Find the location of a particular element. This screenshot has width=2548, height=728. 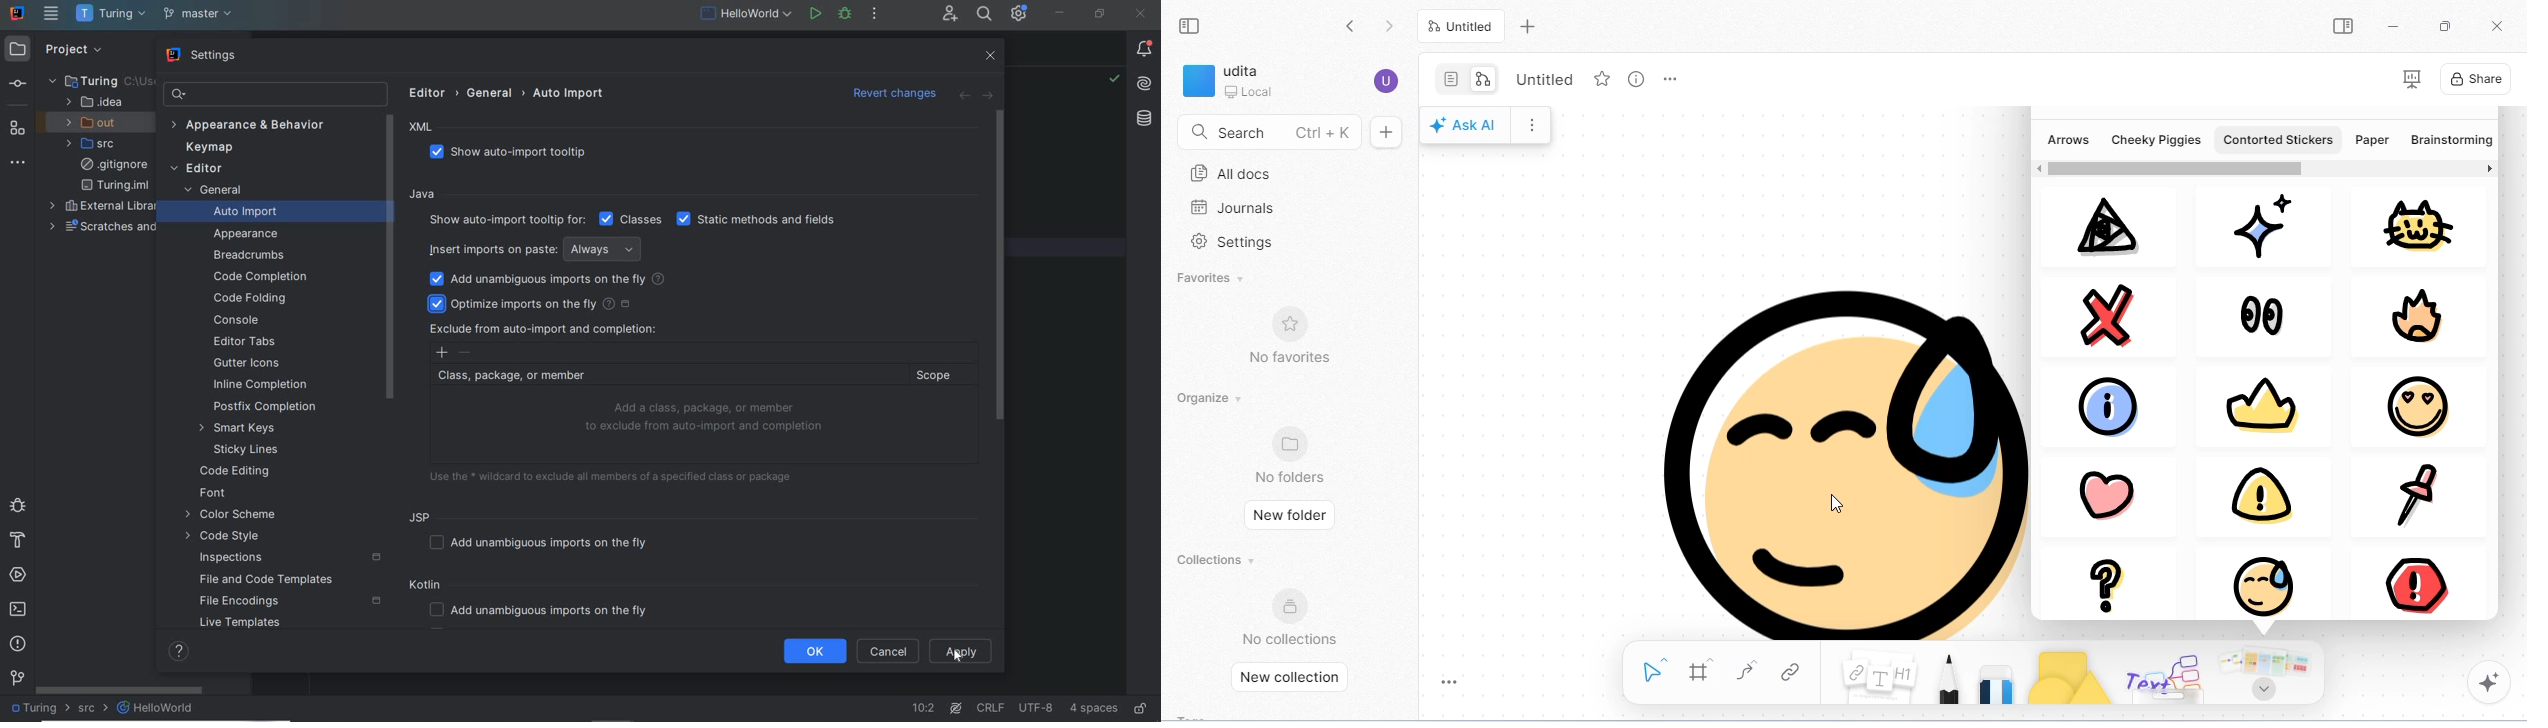

paper is located at coordinates (2372, 139).